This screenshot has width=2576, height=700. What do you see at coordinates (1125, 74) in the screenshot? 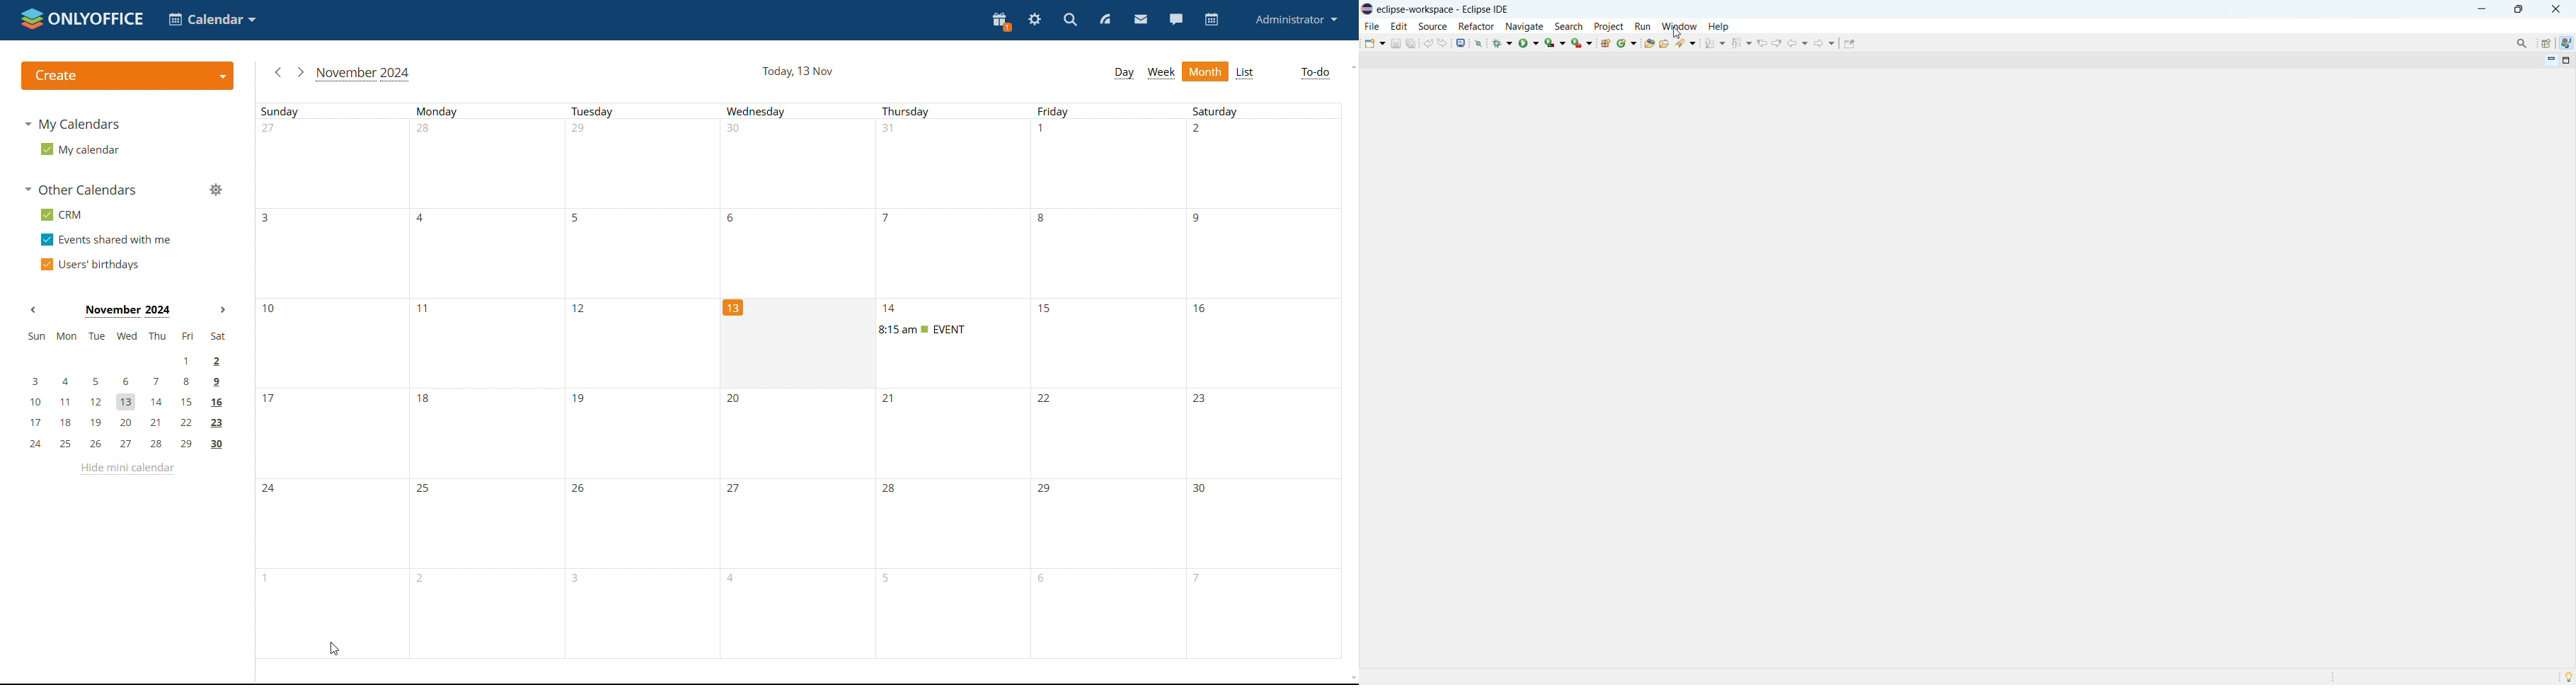
I see `day view` at bounding box center [1125, 74].